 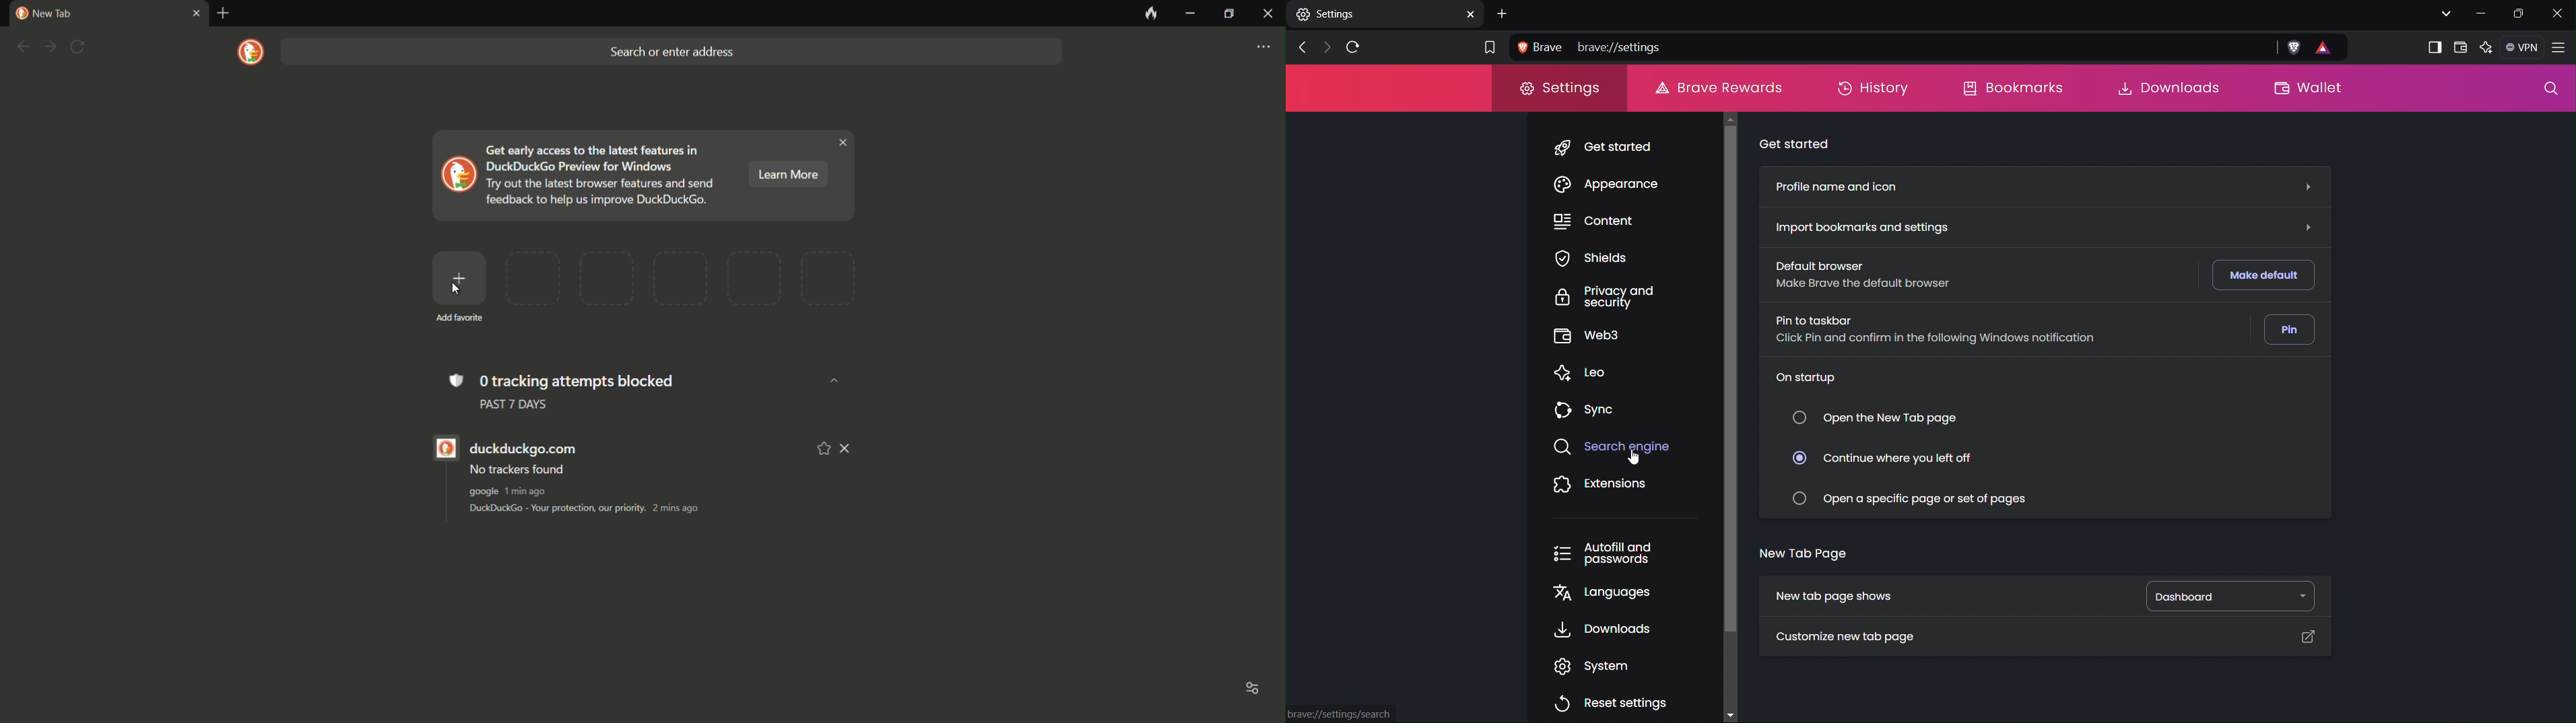 What do you see at coordinates (583, 173) in the screenshot?
I see `Get early access to the latest features in
DuckDuckGo Preview for Windows

Try out the latest browser features and send
feedback to help us improve DuckDuckGo.` at bounding box center [583, 173].